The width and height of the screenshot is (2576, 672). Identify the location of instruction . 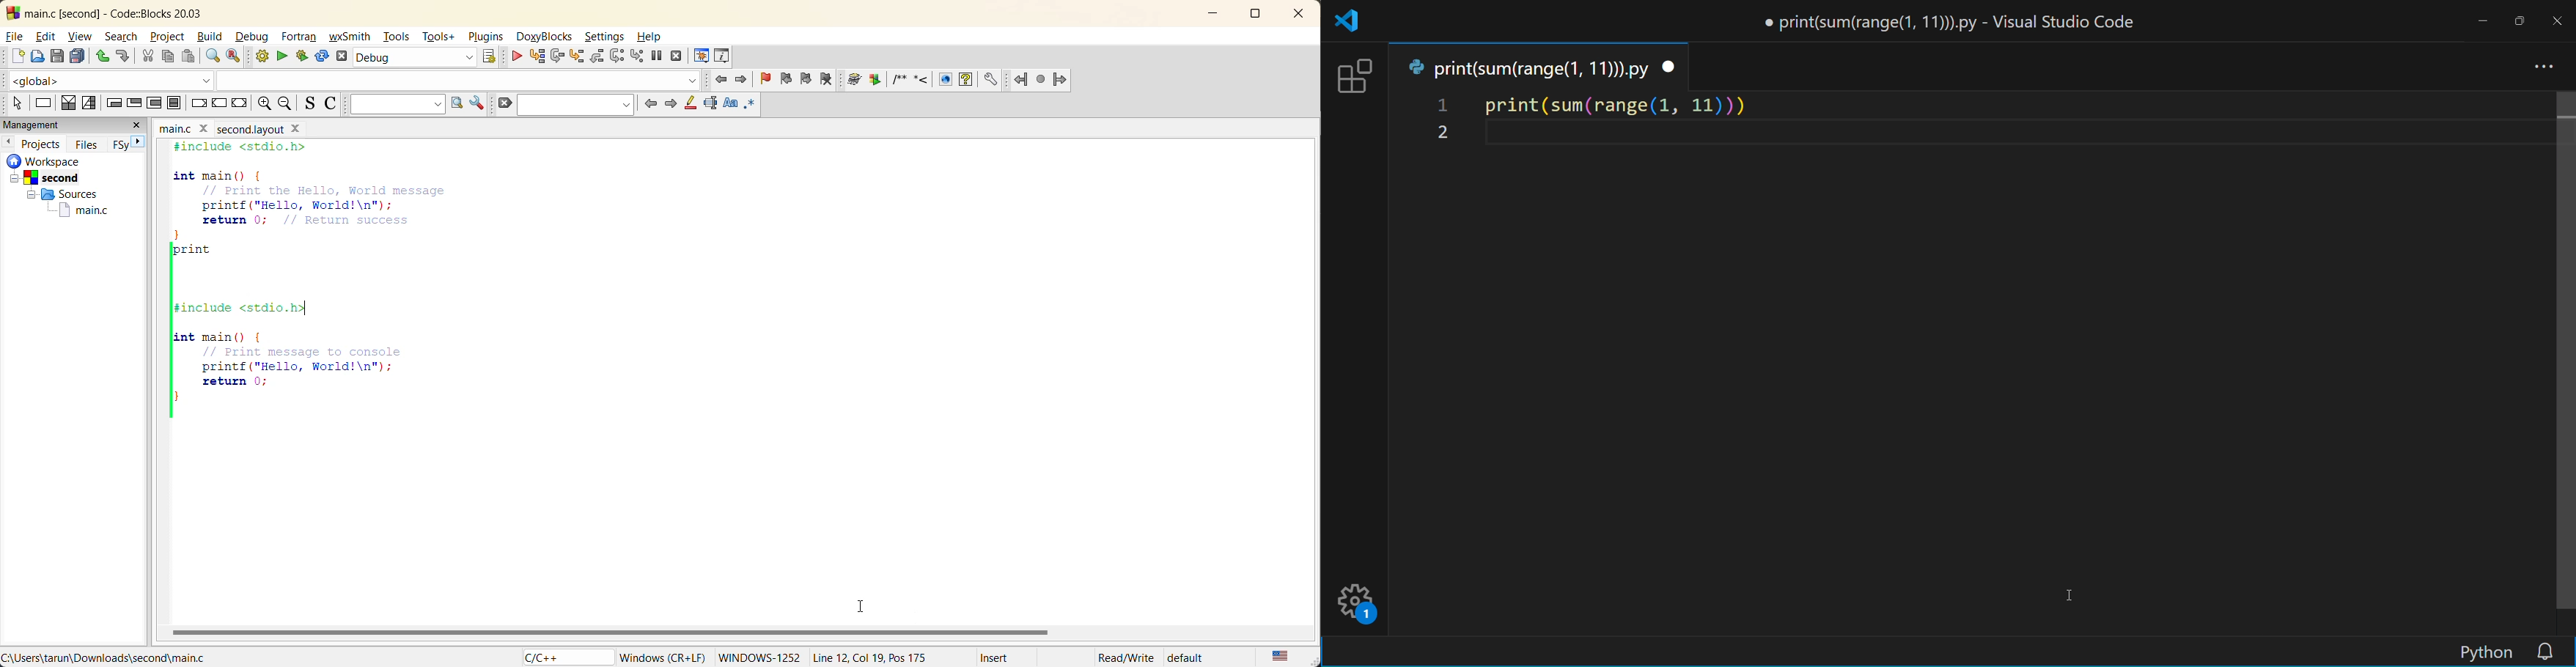
(44, 103).